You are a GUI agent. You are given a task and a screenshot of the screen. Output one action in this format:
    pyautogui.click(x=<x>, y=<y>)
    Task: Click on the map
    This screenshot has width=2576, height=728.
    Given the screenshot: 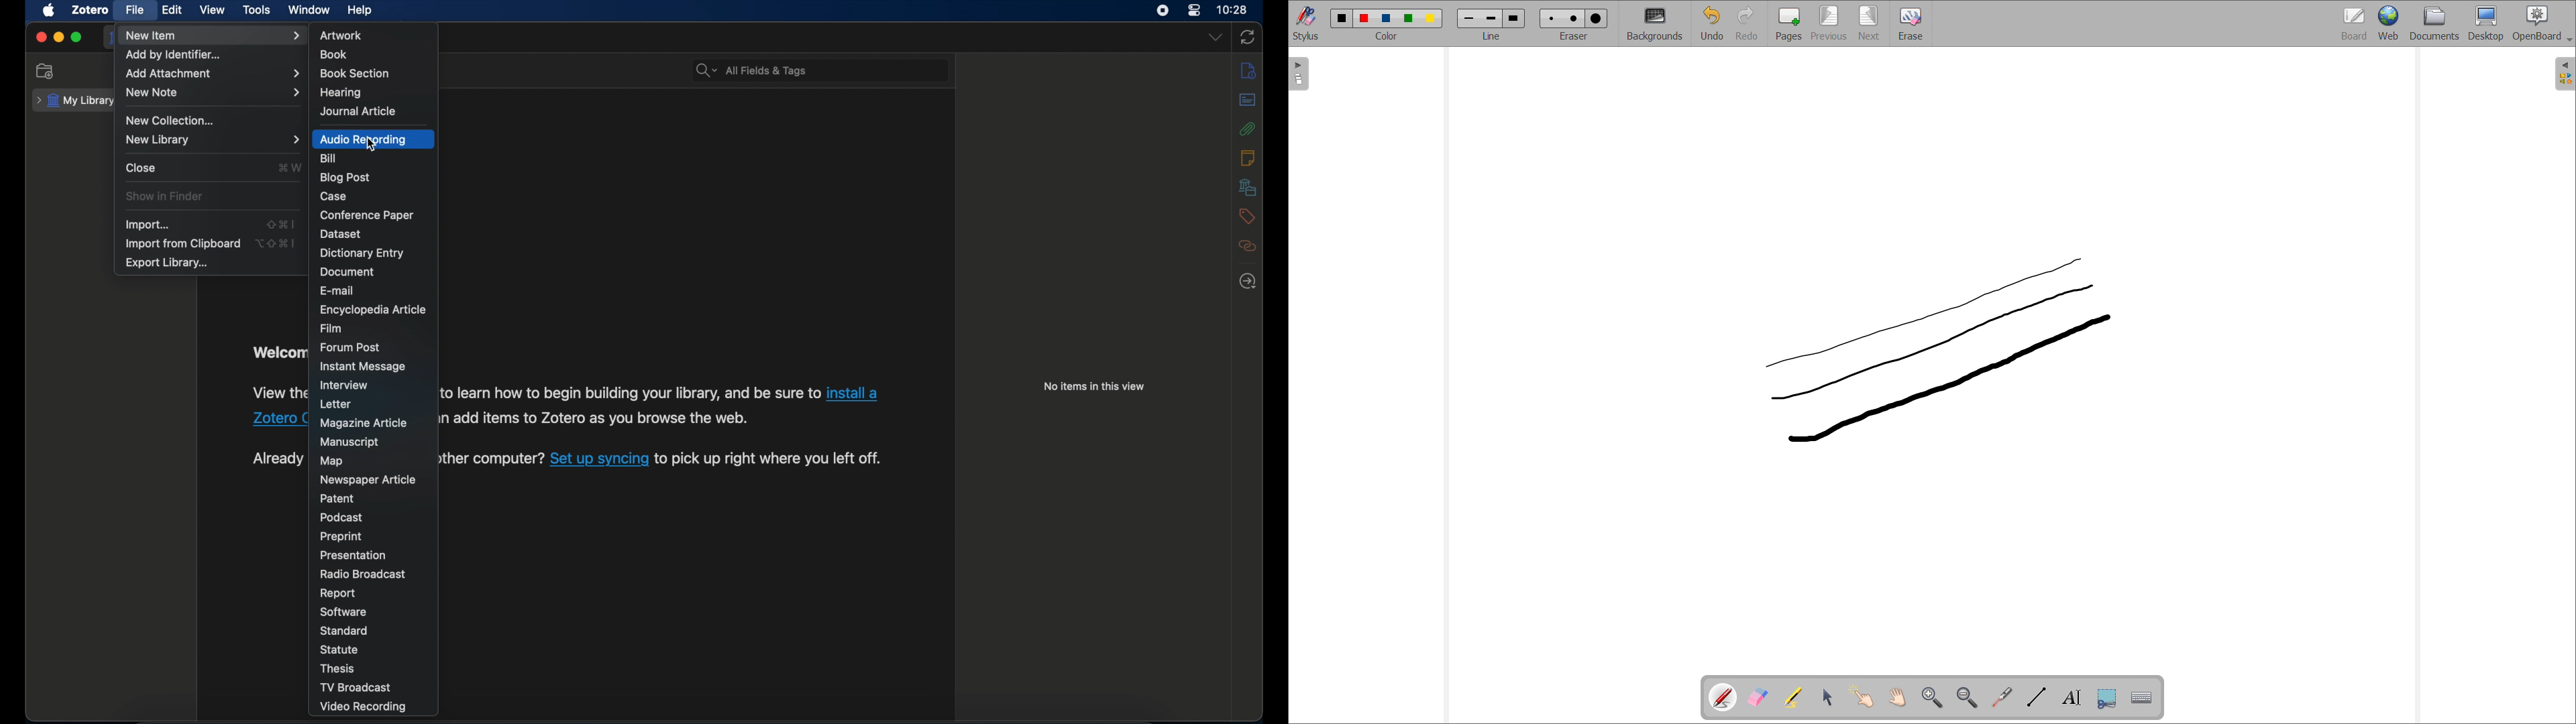 What is the action you would take?
    pyautogui.click(x=333, y=461)
    